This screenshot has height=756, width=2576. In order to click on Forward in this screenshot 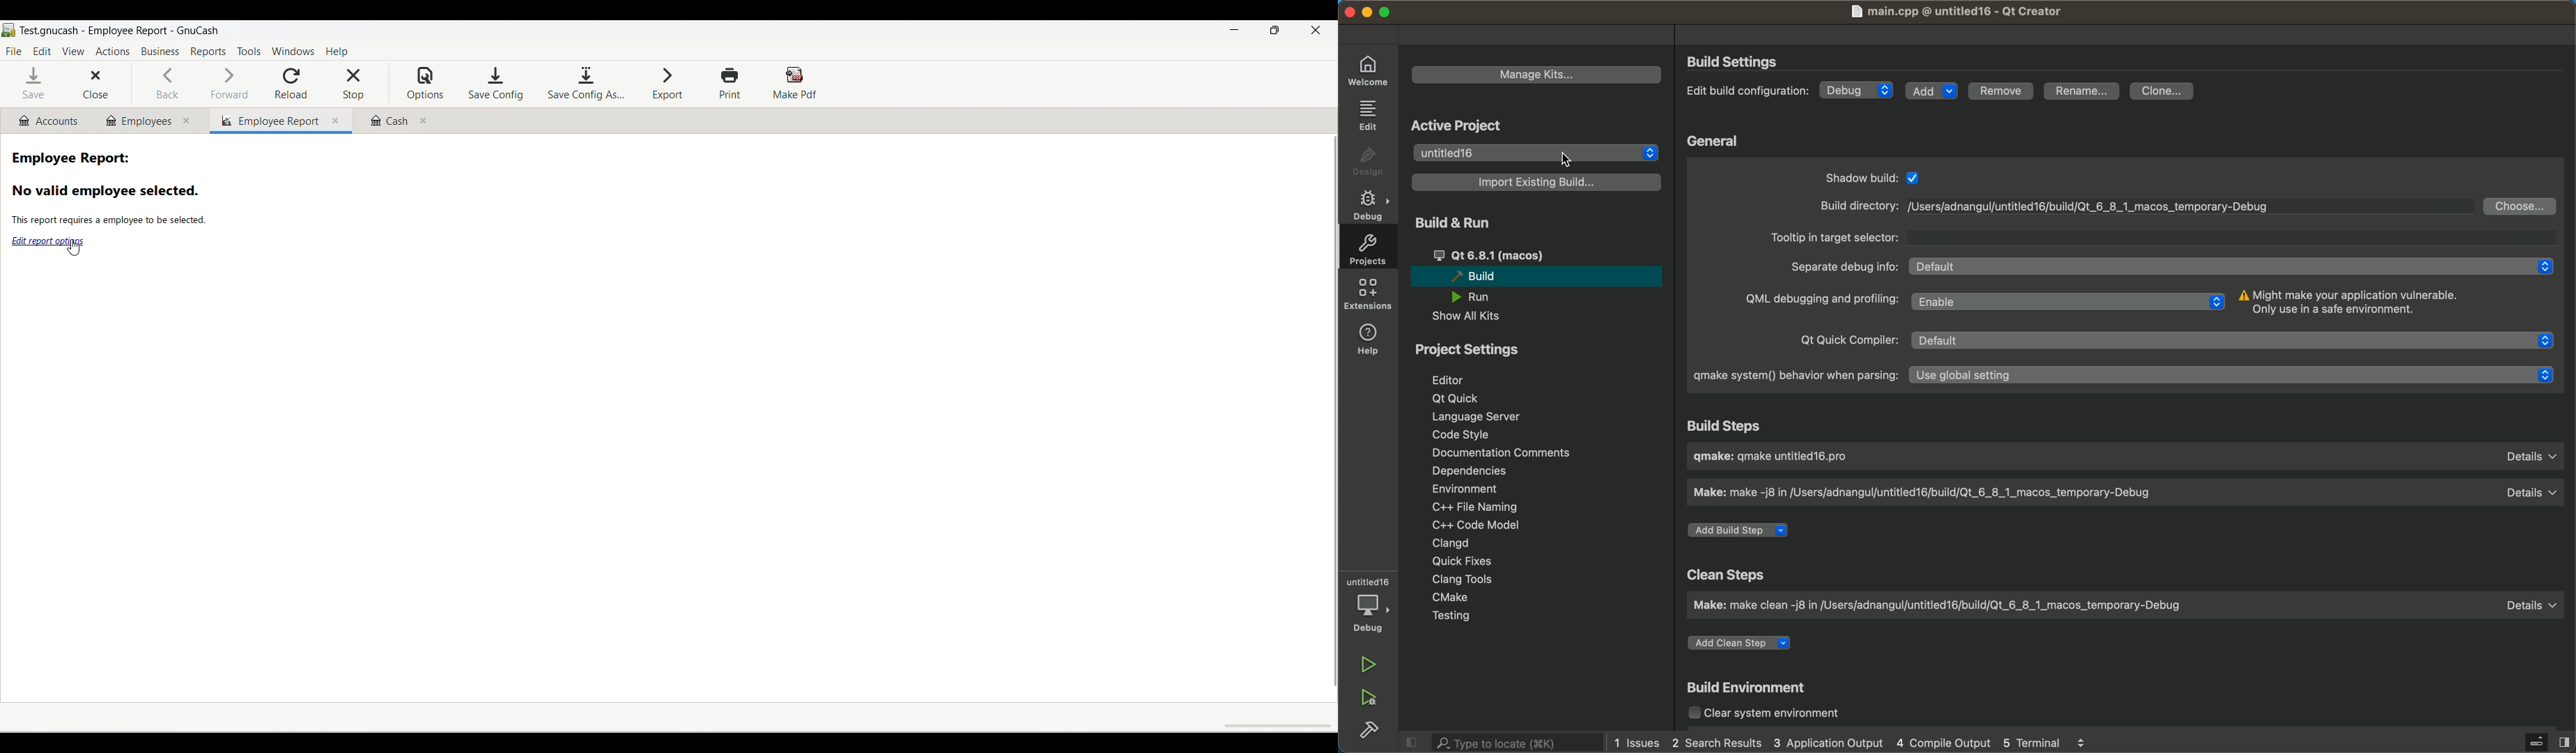, I will do `click(229, 84)`.